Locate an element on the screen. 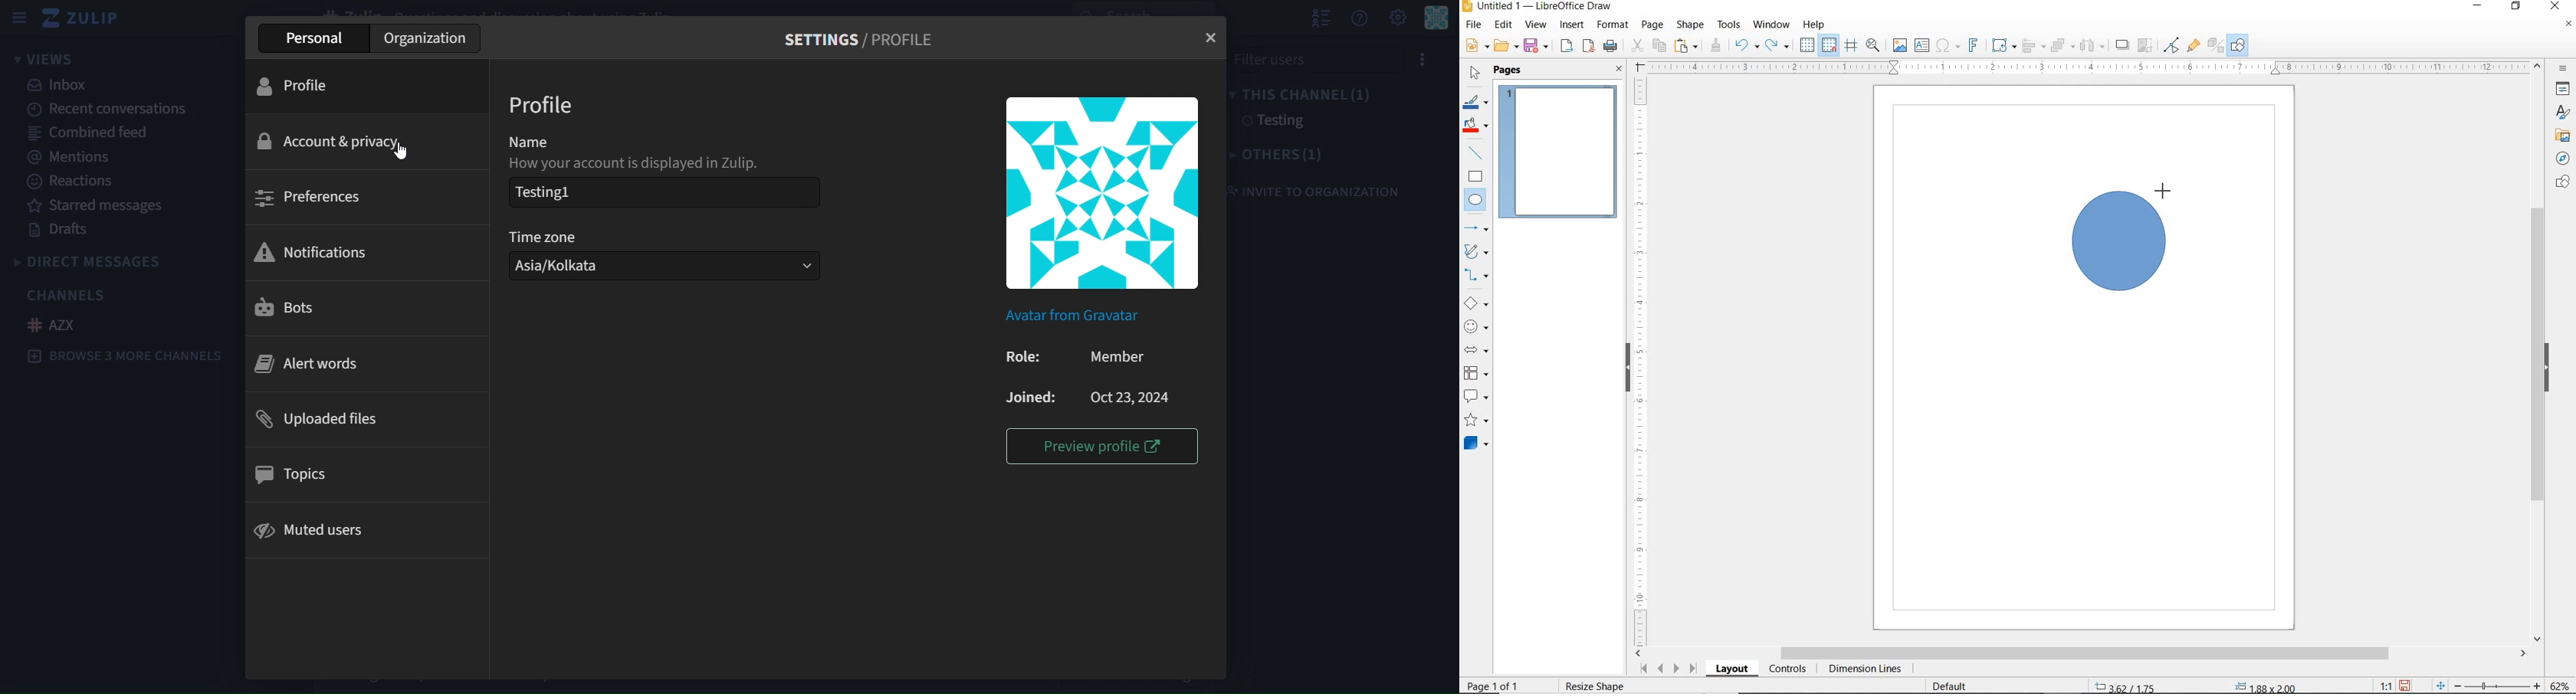  Asia/Kolkata is located at coordinates (663, 265).